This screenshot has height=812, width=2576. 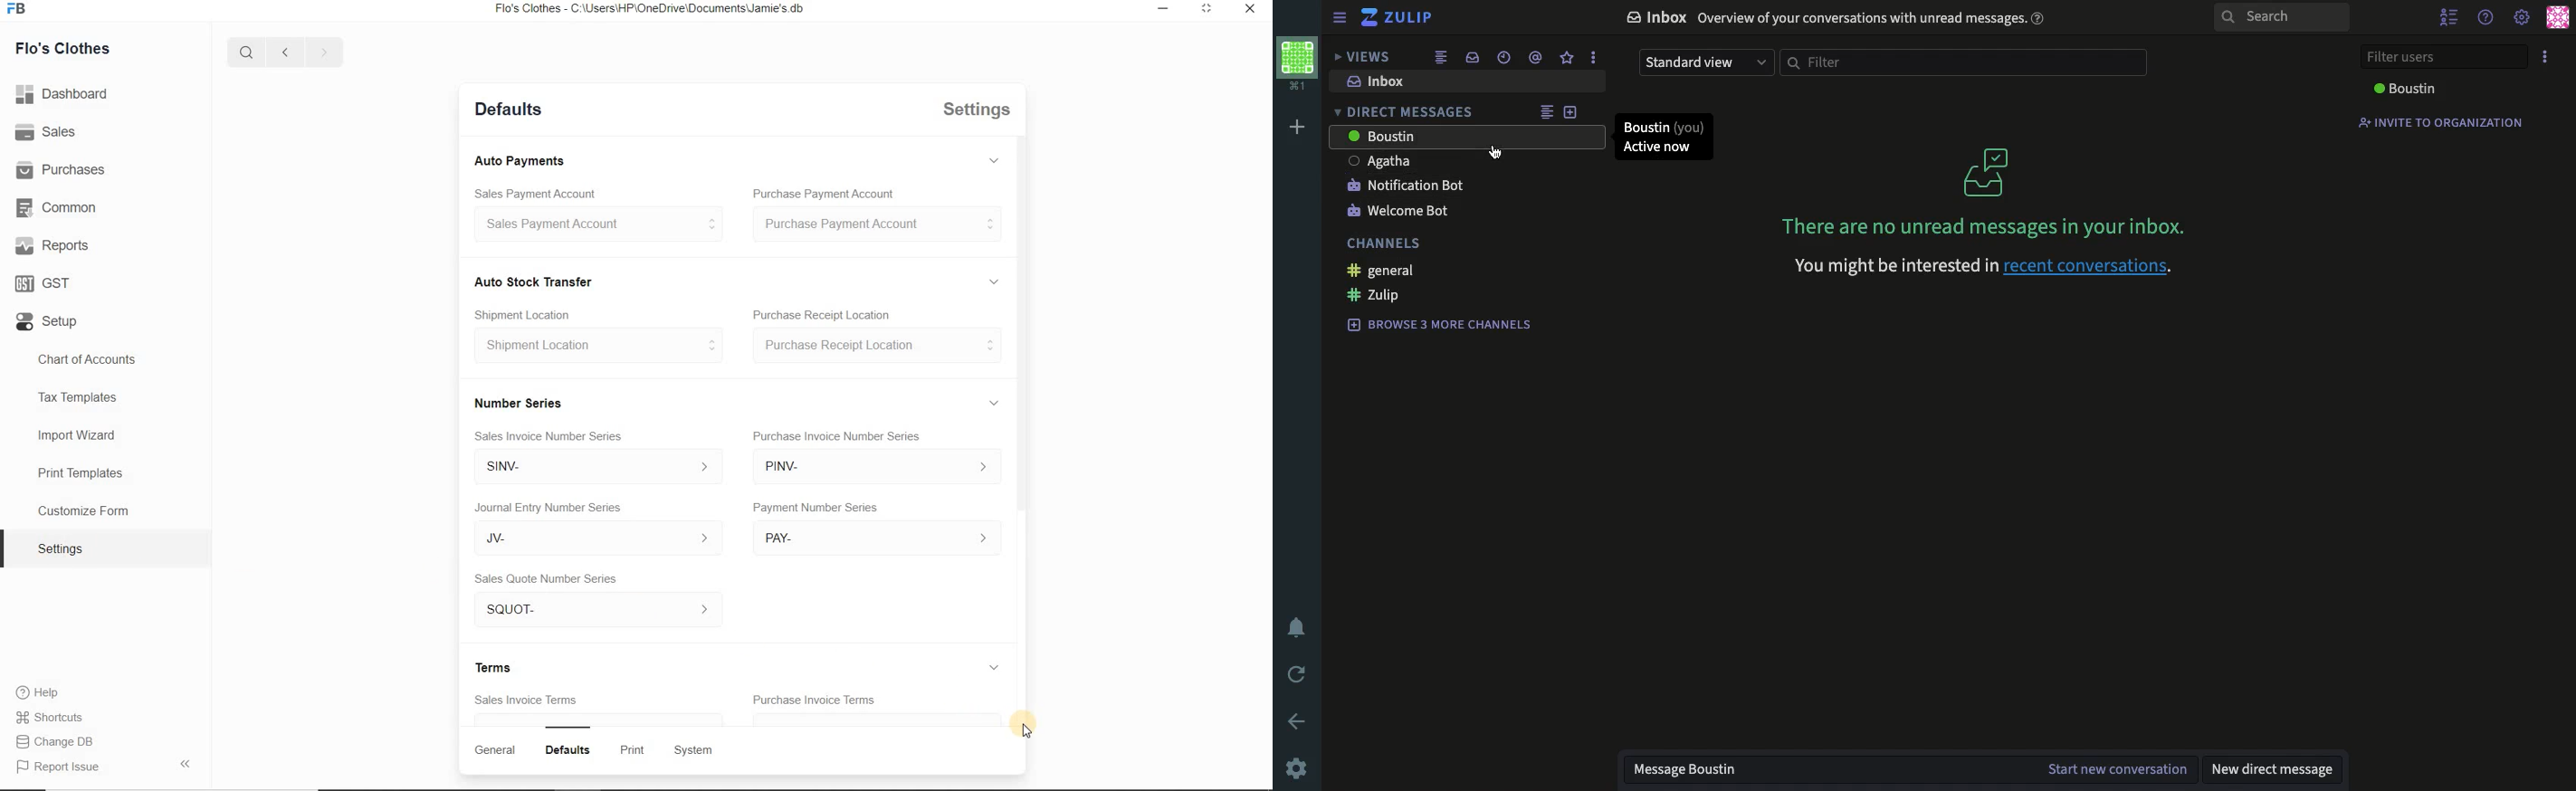 I want to click on Close, so click(x=1248, y=10).